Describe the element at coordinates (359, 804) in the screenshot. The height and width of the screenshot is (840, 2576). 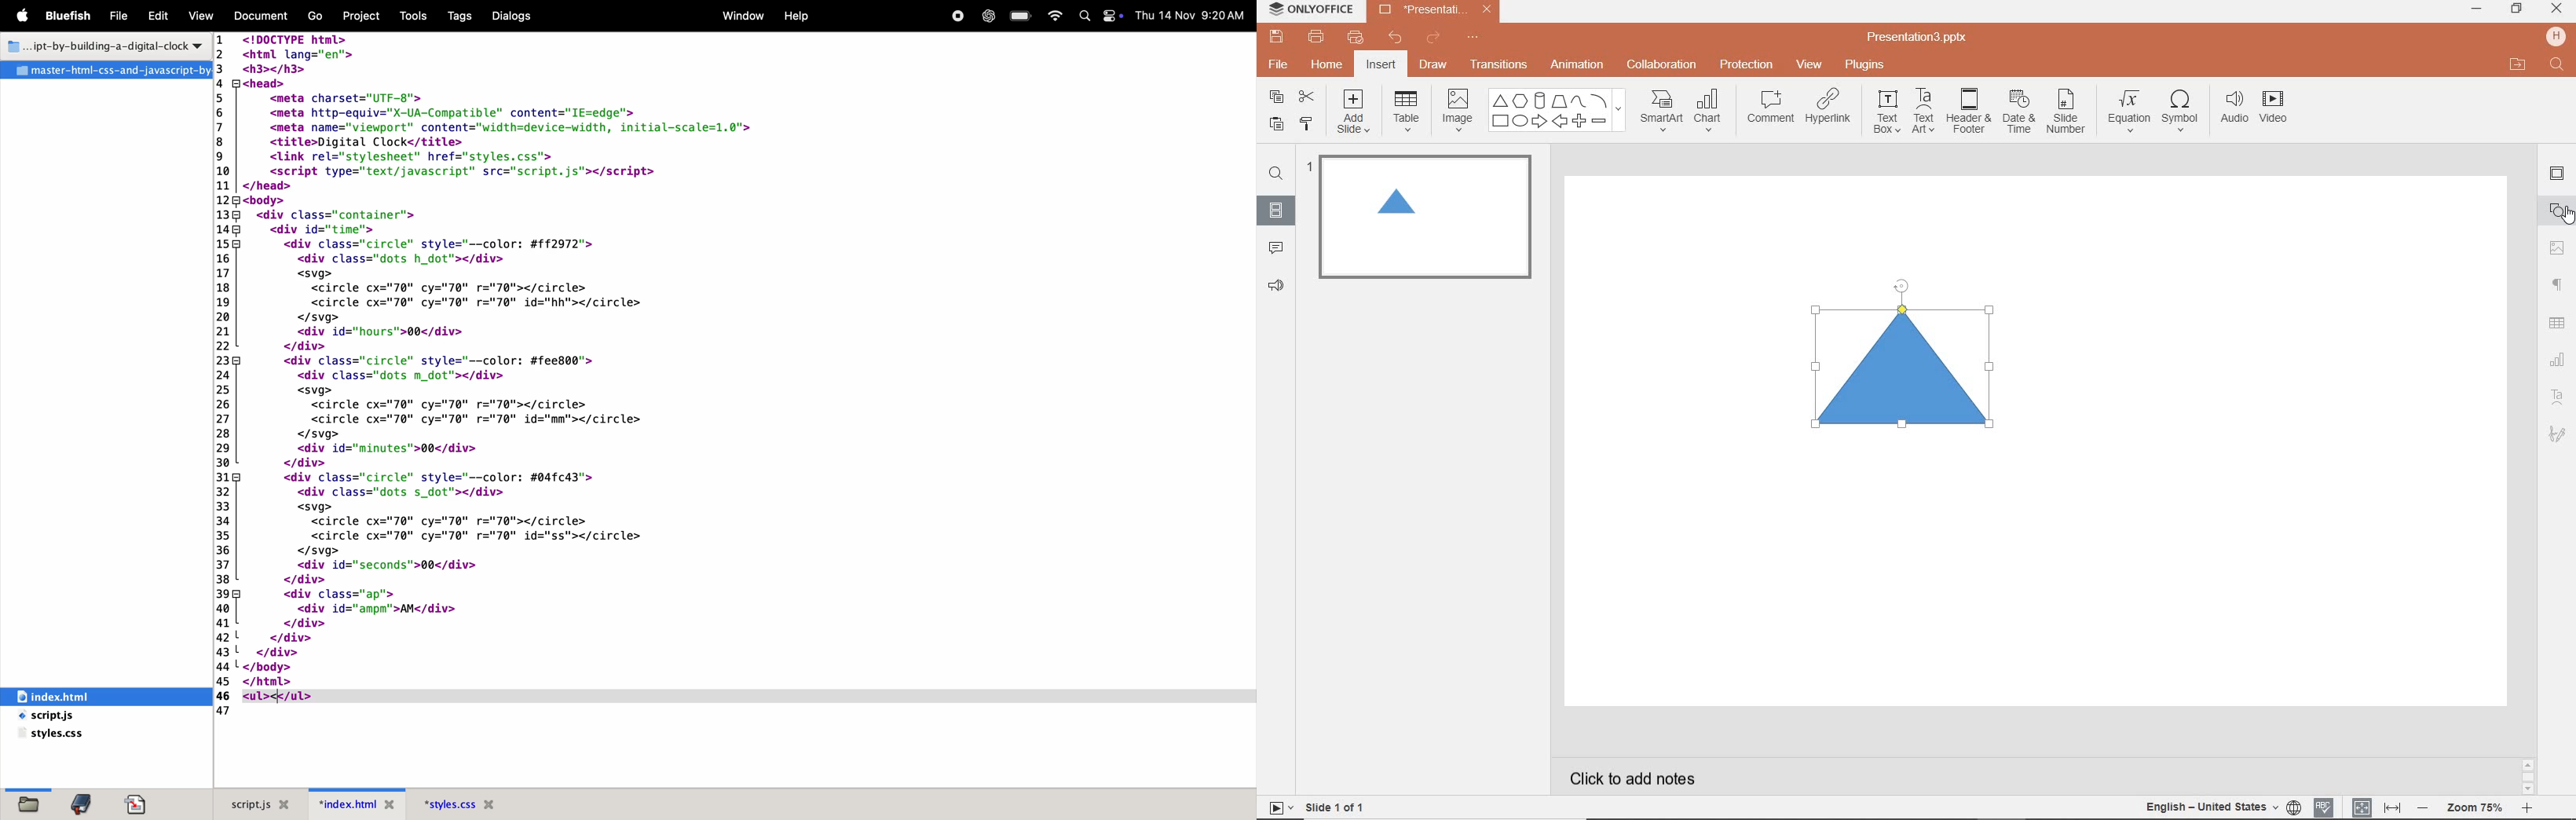
I see `index.html` at that location.